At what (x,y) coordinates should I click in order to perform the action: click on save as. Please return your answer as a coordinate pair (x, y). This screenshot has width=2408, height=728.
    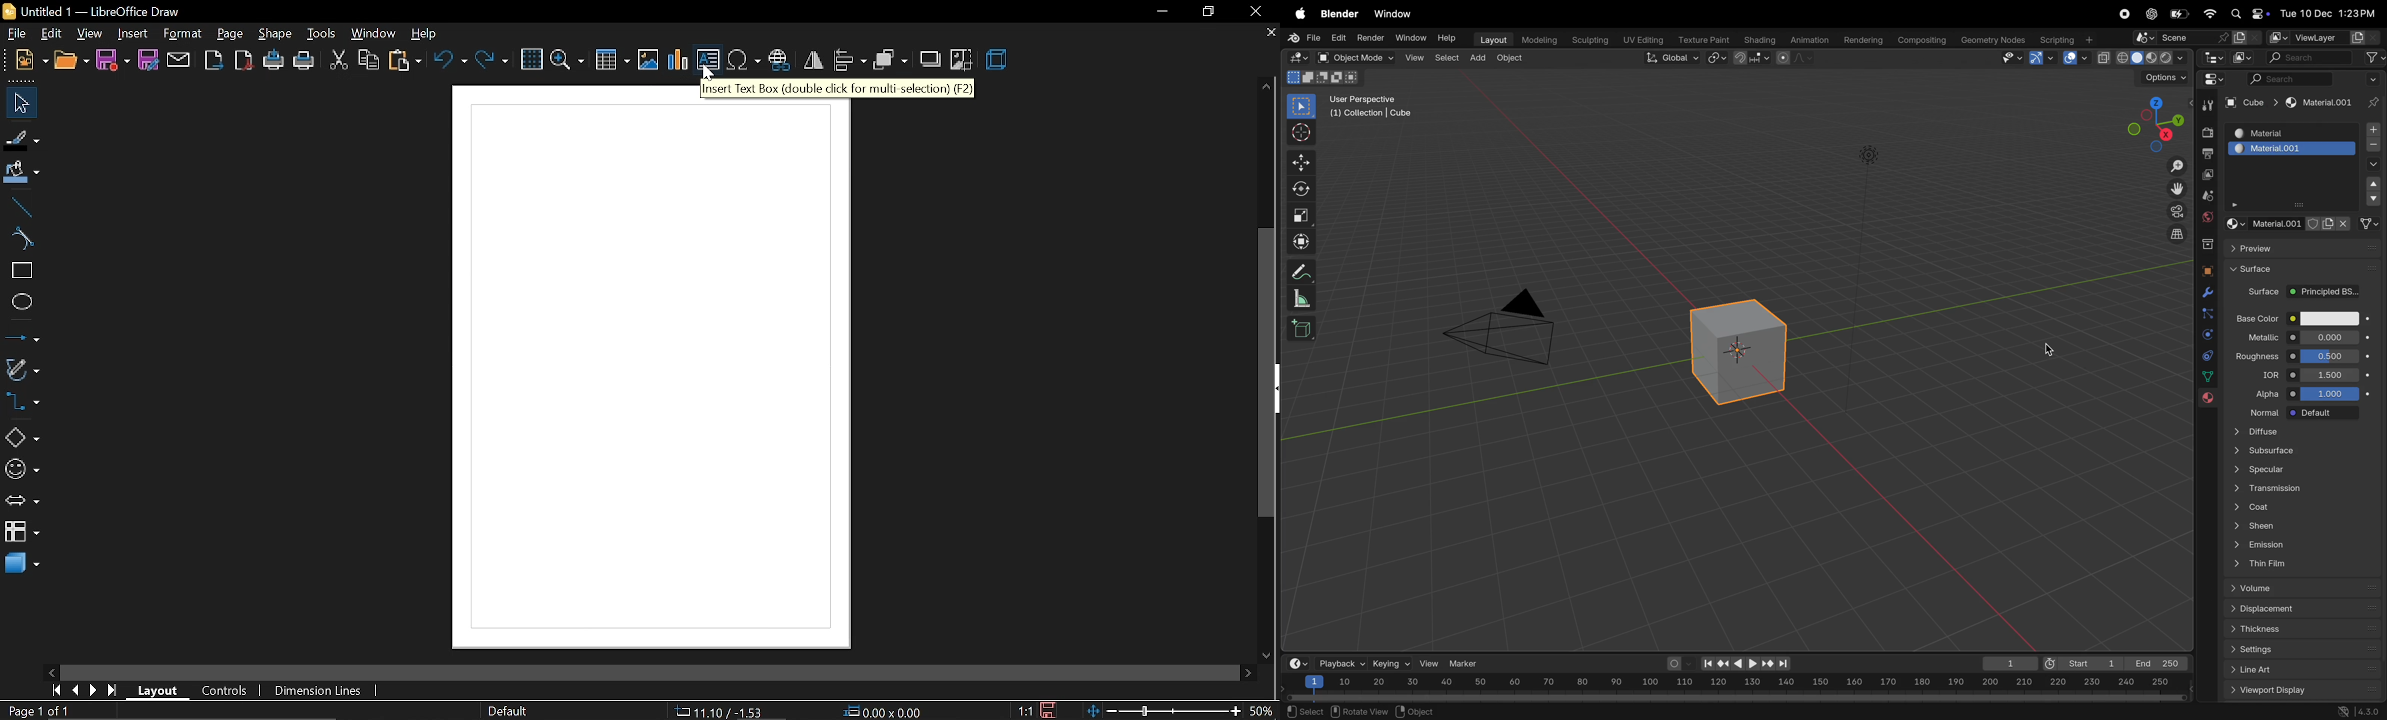
    Looking at the image, I should click on (148, 60).